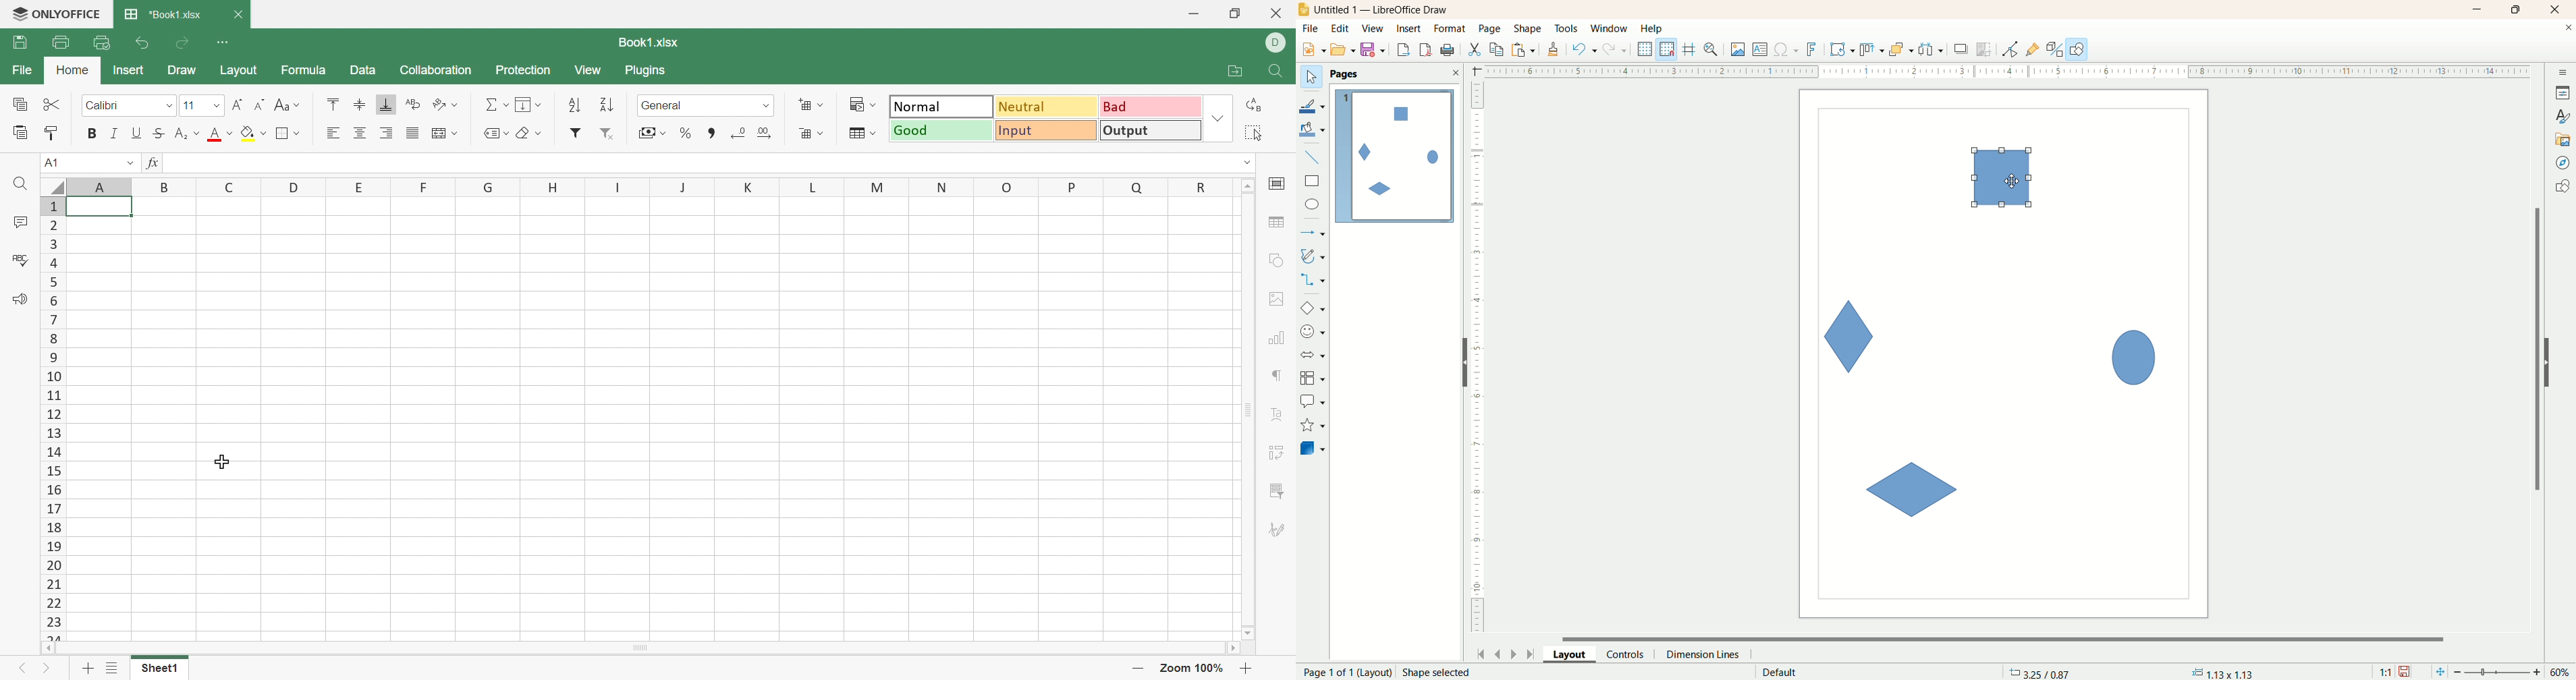  I want to click on Quick Print, so click(101, 41).